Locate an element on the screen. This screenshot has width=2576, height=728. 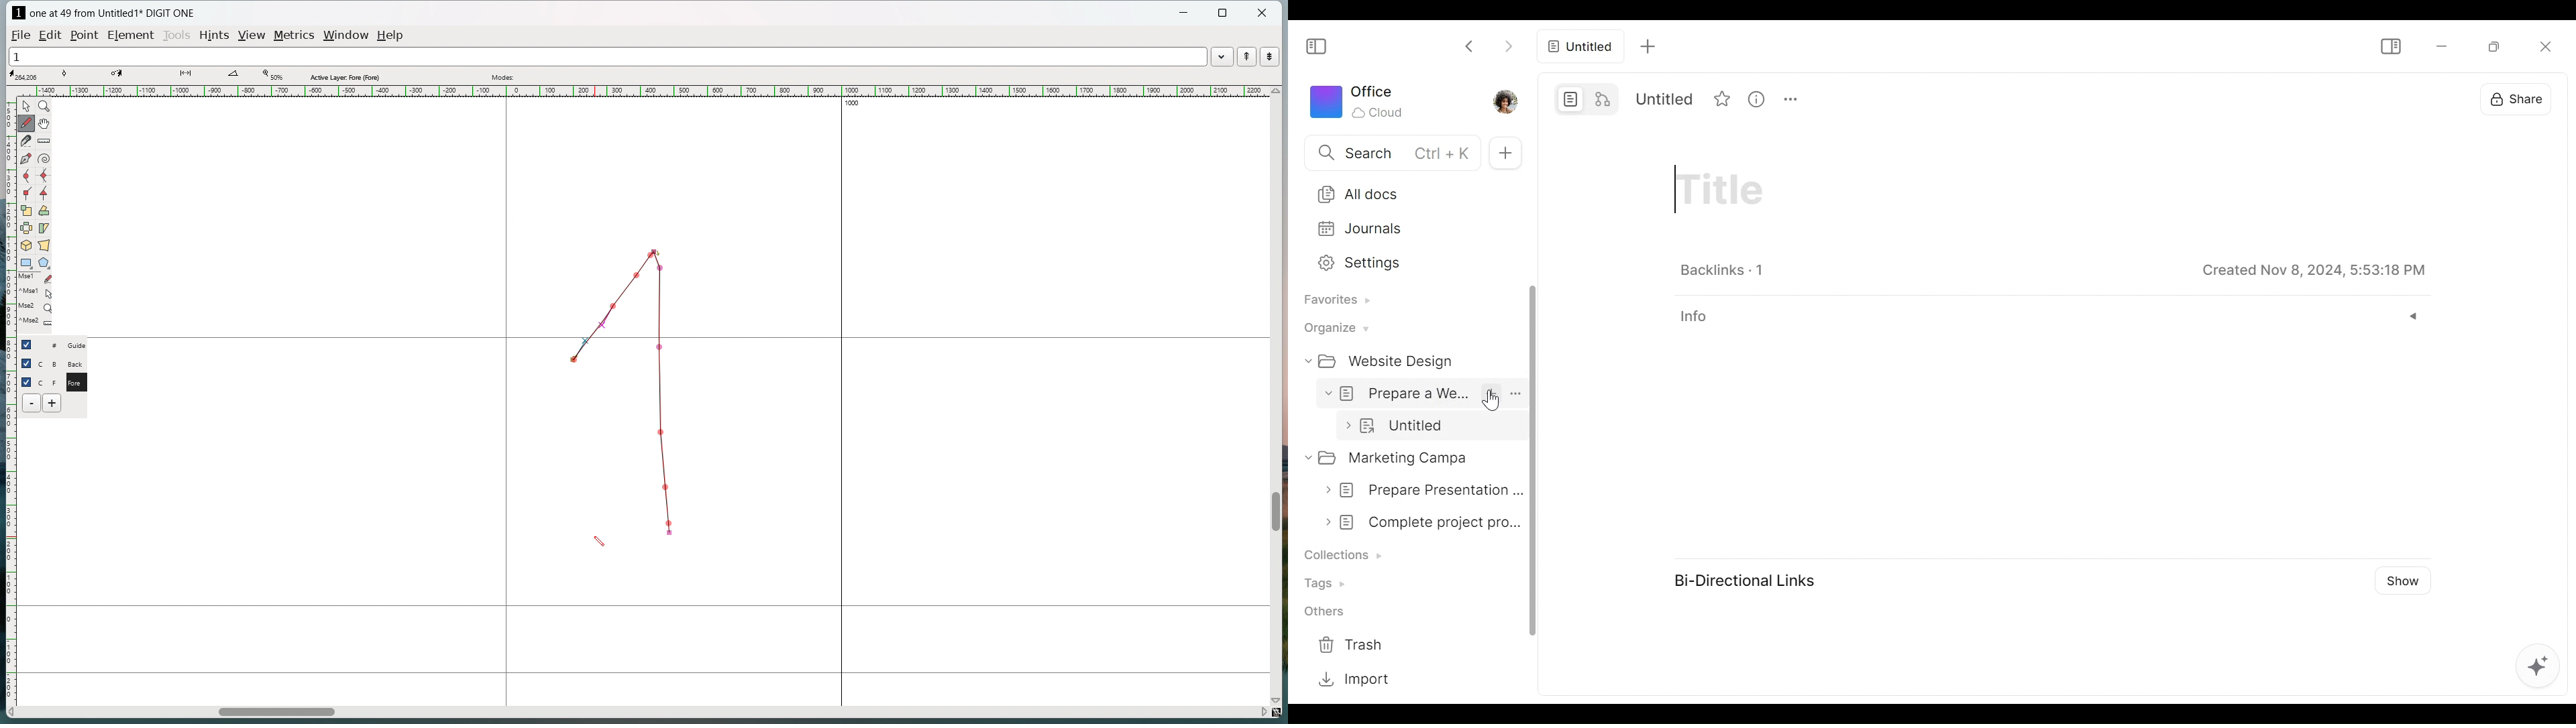
more is located at coordinates (1929, 99).